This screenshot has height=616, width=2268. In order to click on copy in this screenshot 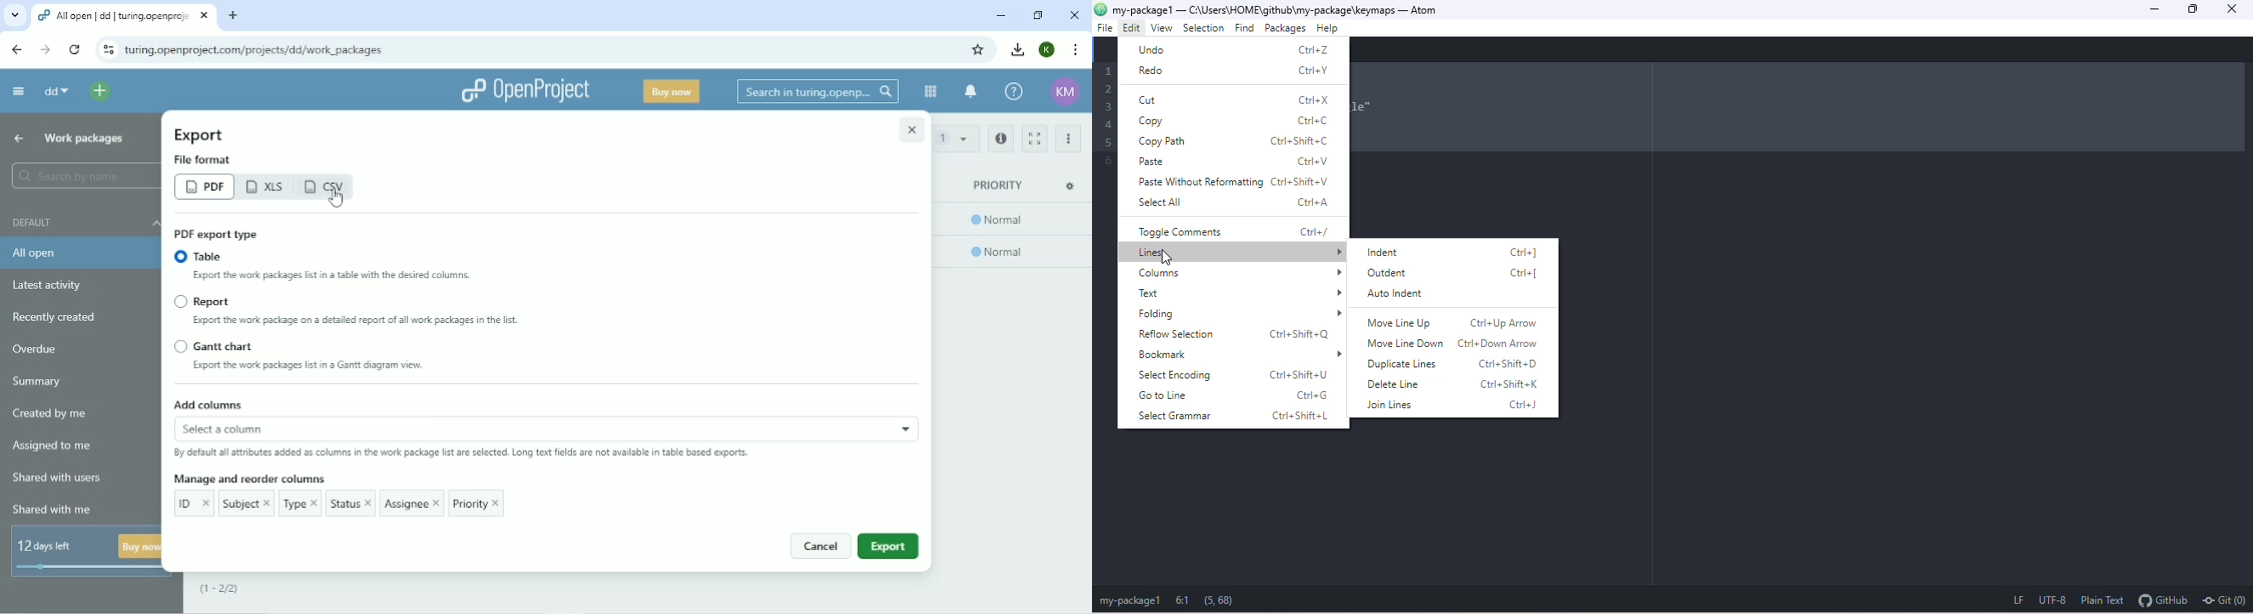, I will do `click(1230, 122)`.